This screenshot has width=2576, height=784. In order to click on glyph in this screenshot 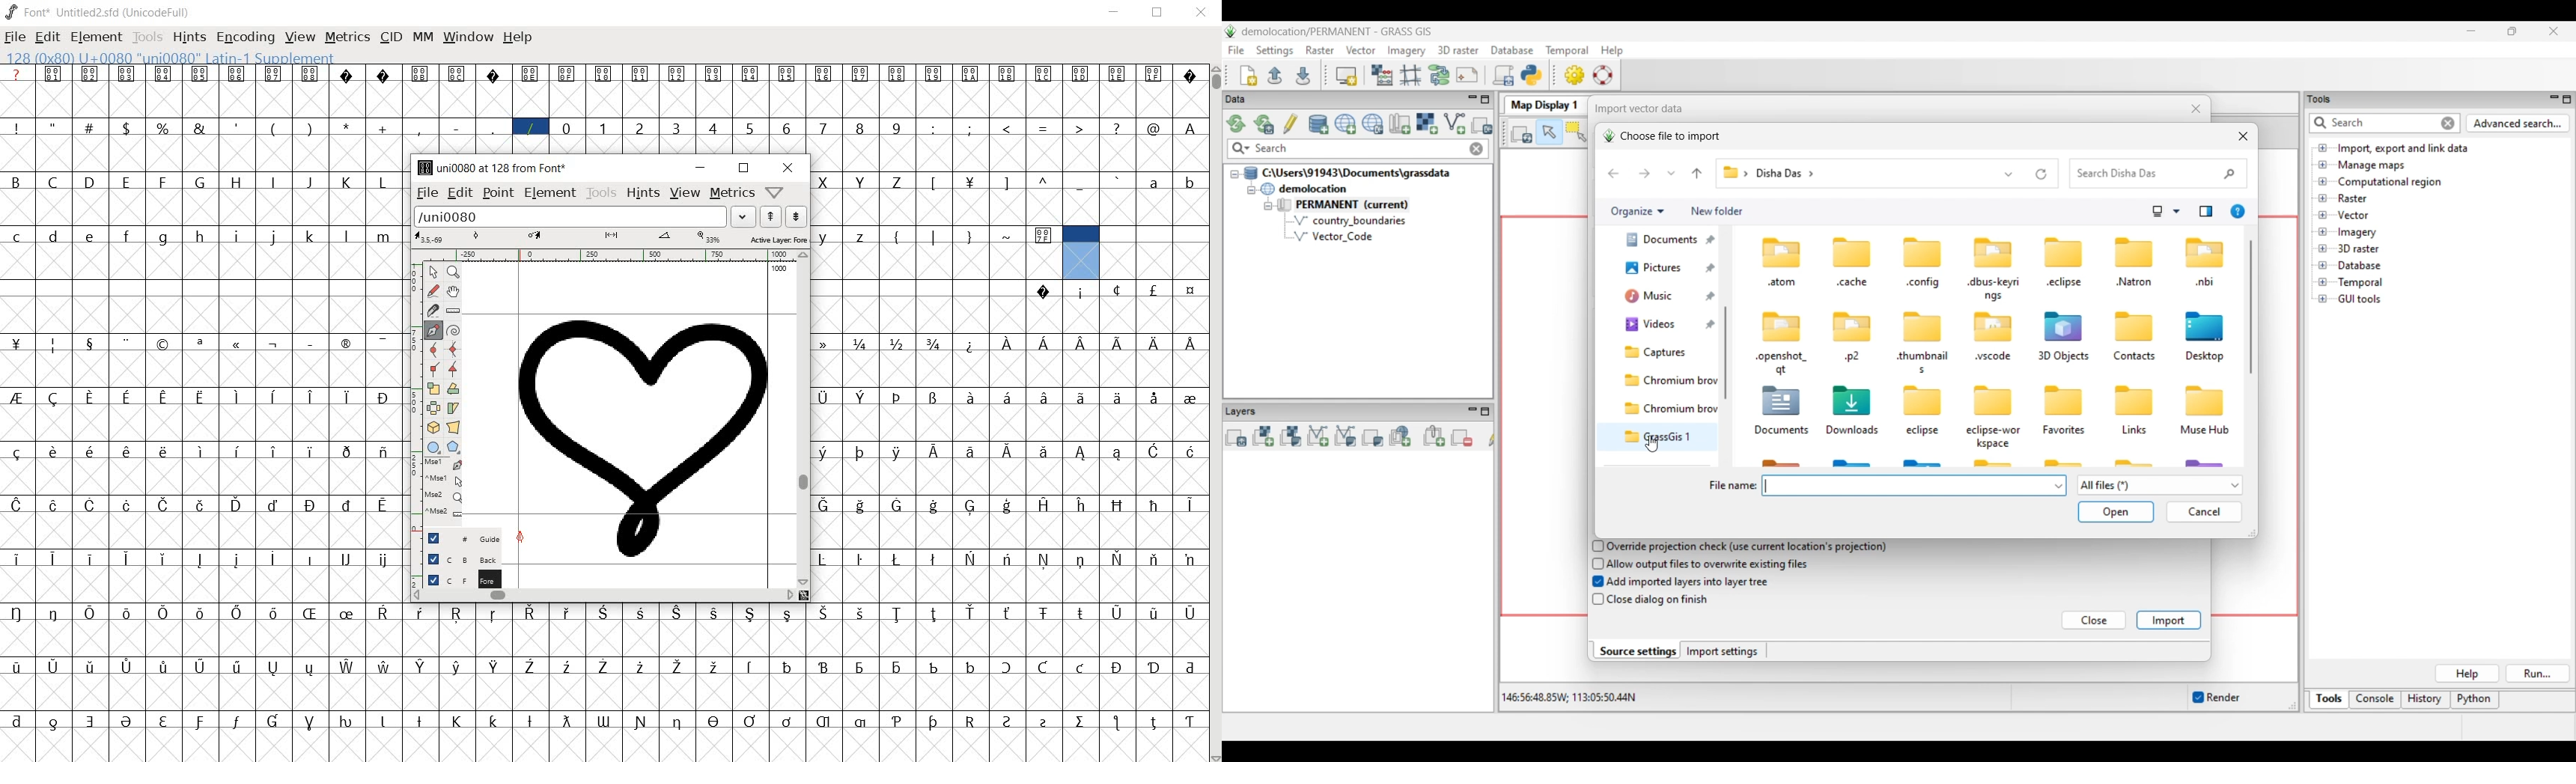, I will do `click(53, 613)`.